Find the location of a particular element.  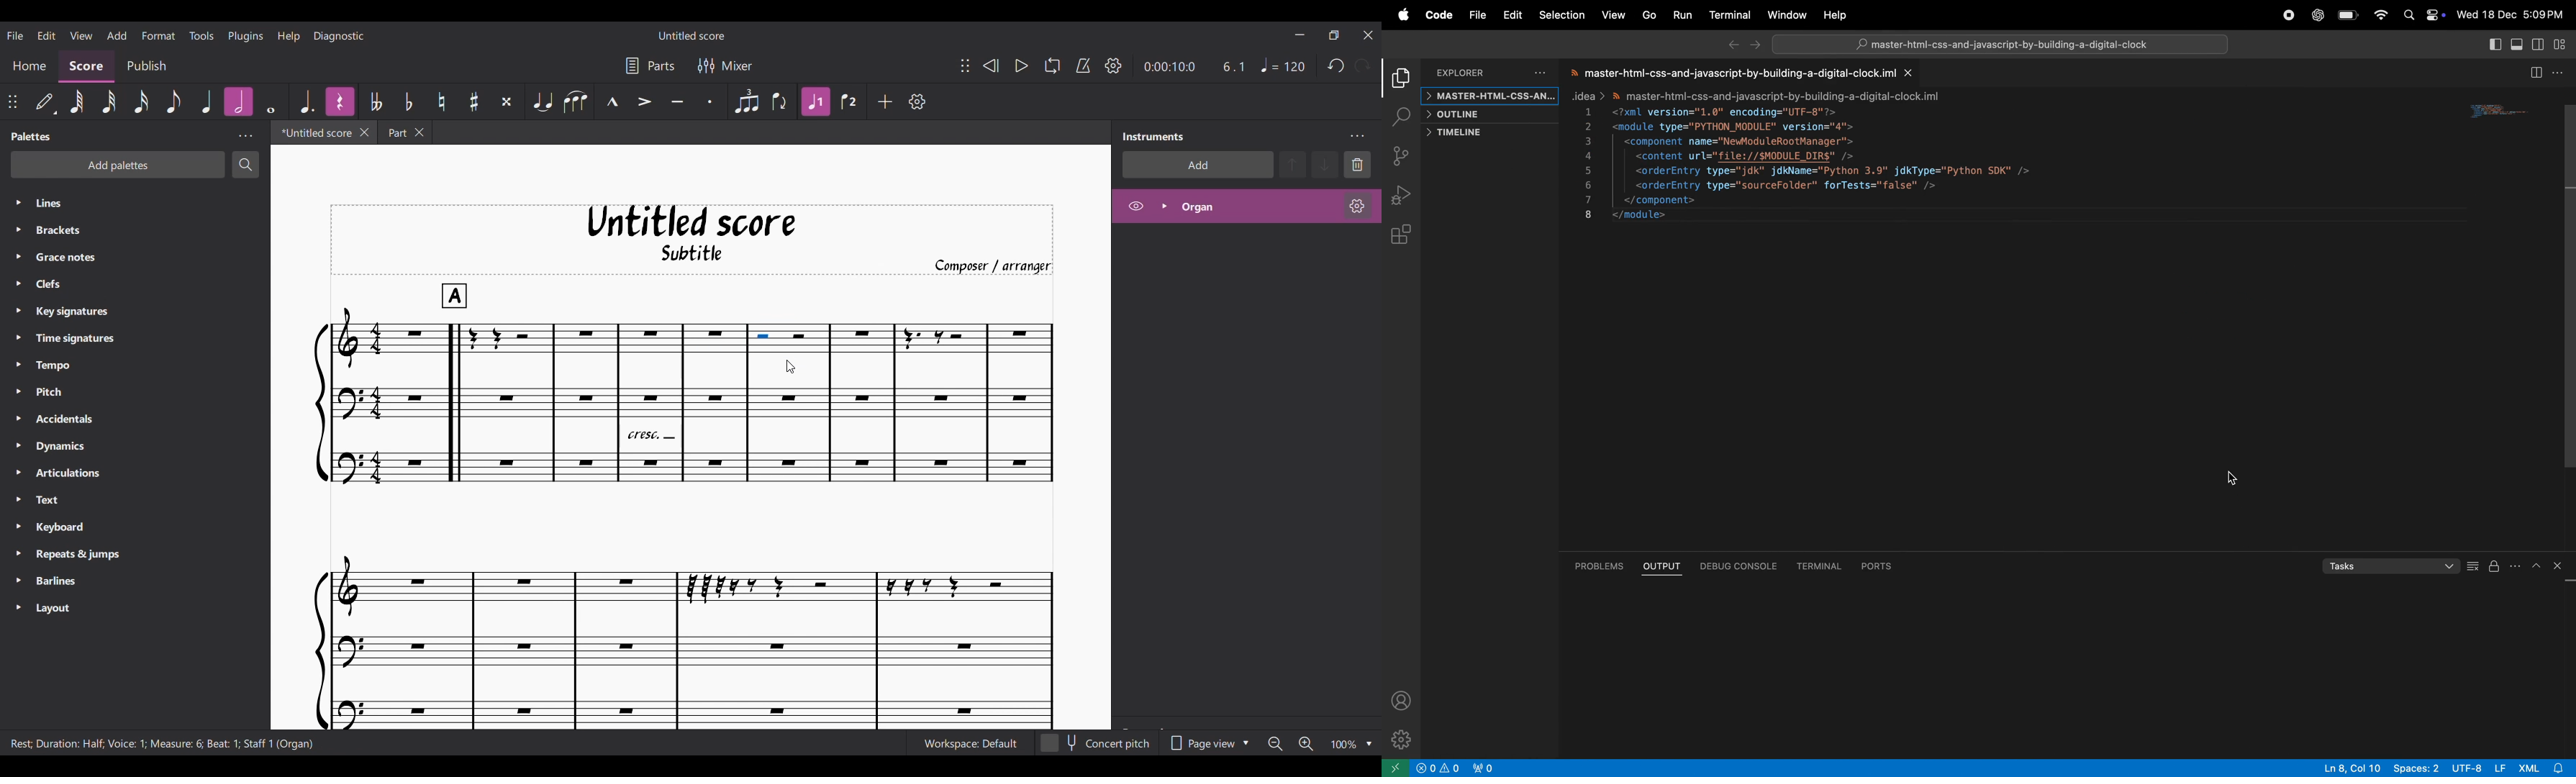

Undo is located at coordinates (1336, 65).